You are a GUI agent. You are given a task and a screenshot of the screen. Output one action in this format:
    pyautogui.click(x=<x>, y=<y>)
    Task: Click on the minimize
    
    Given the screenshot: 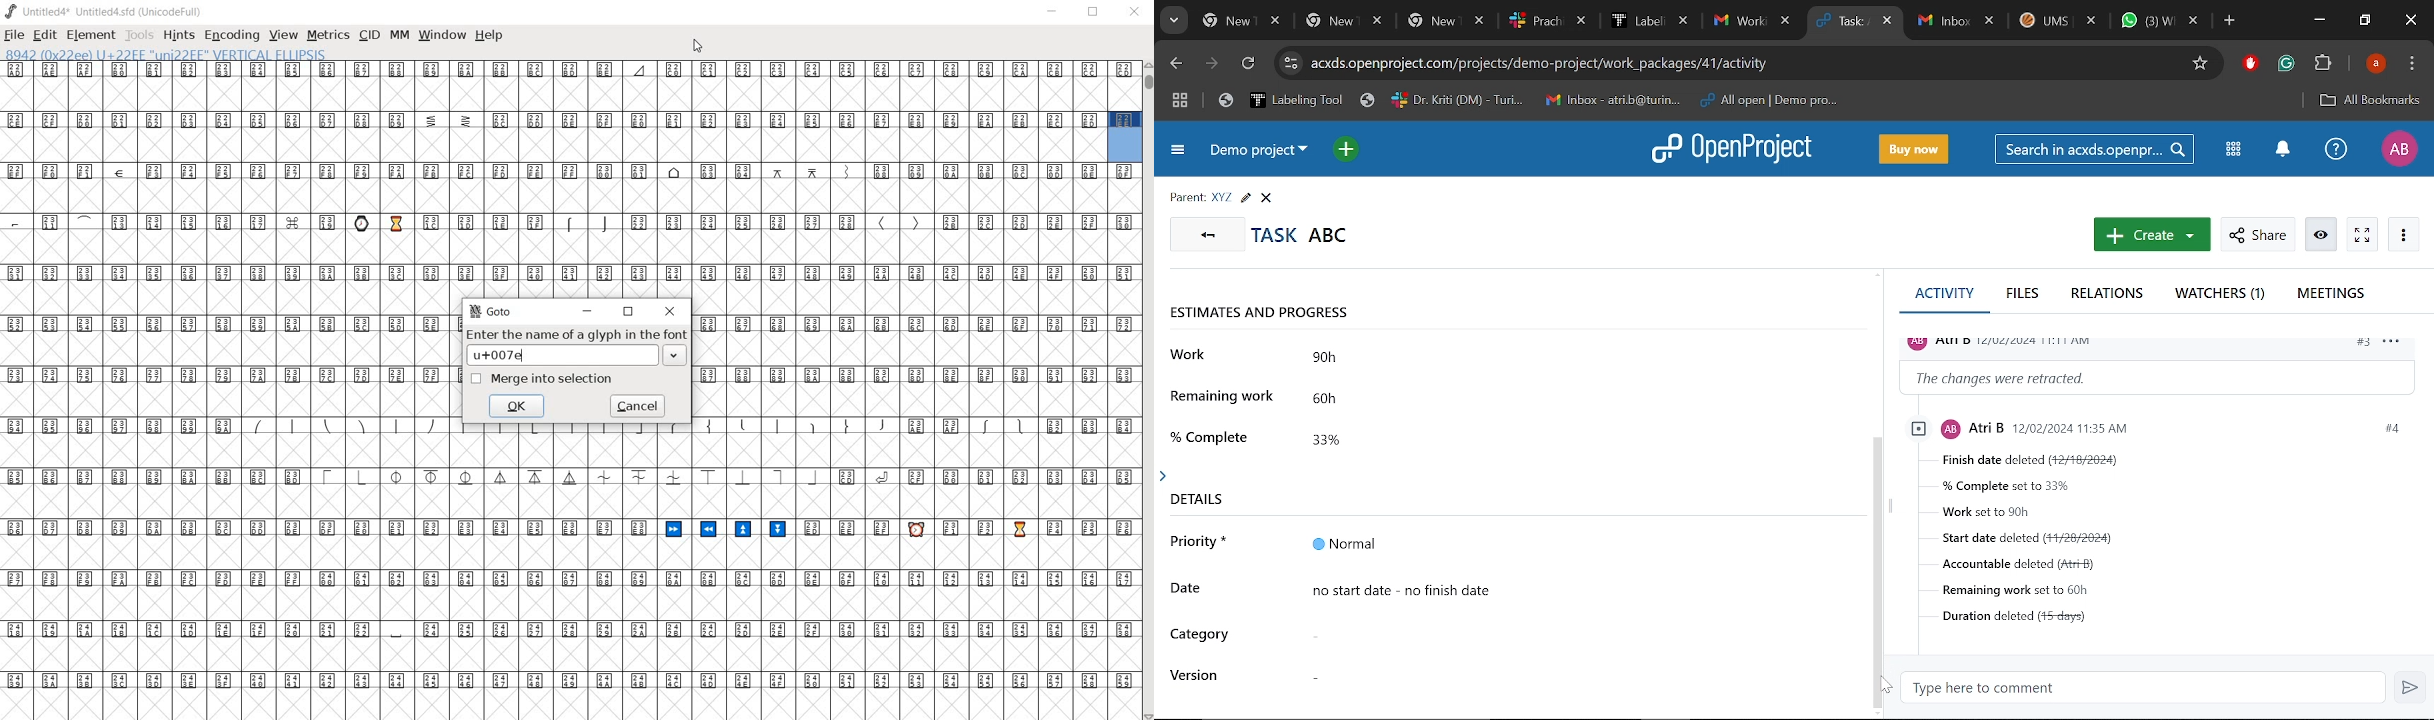 What is the action you would take?
    pyautogui.click(x=588, y=310)
    